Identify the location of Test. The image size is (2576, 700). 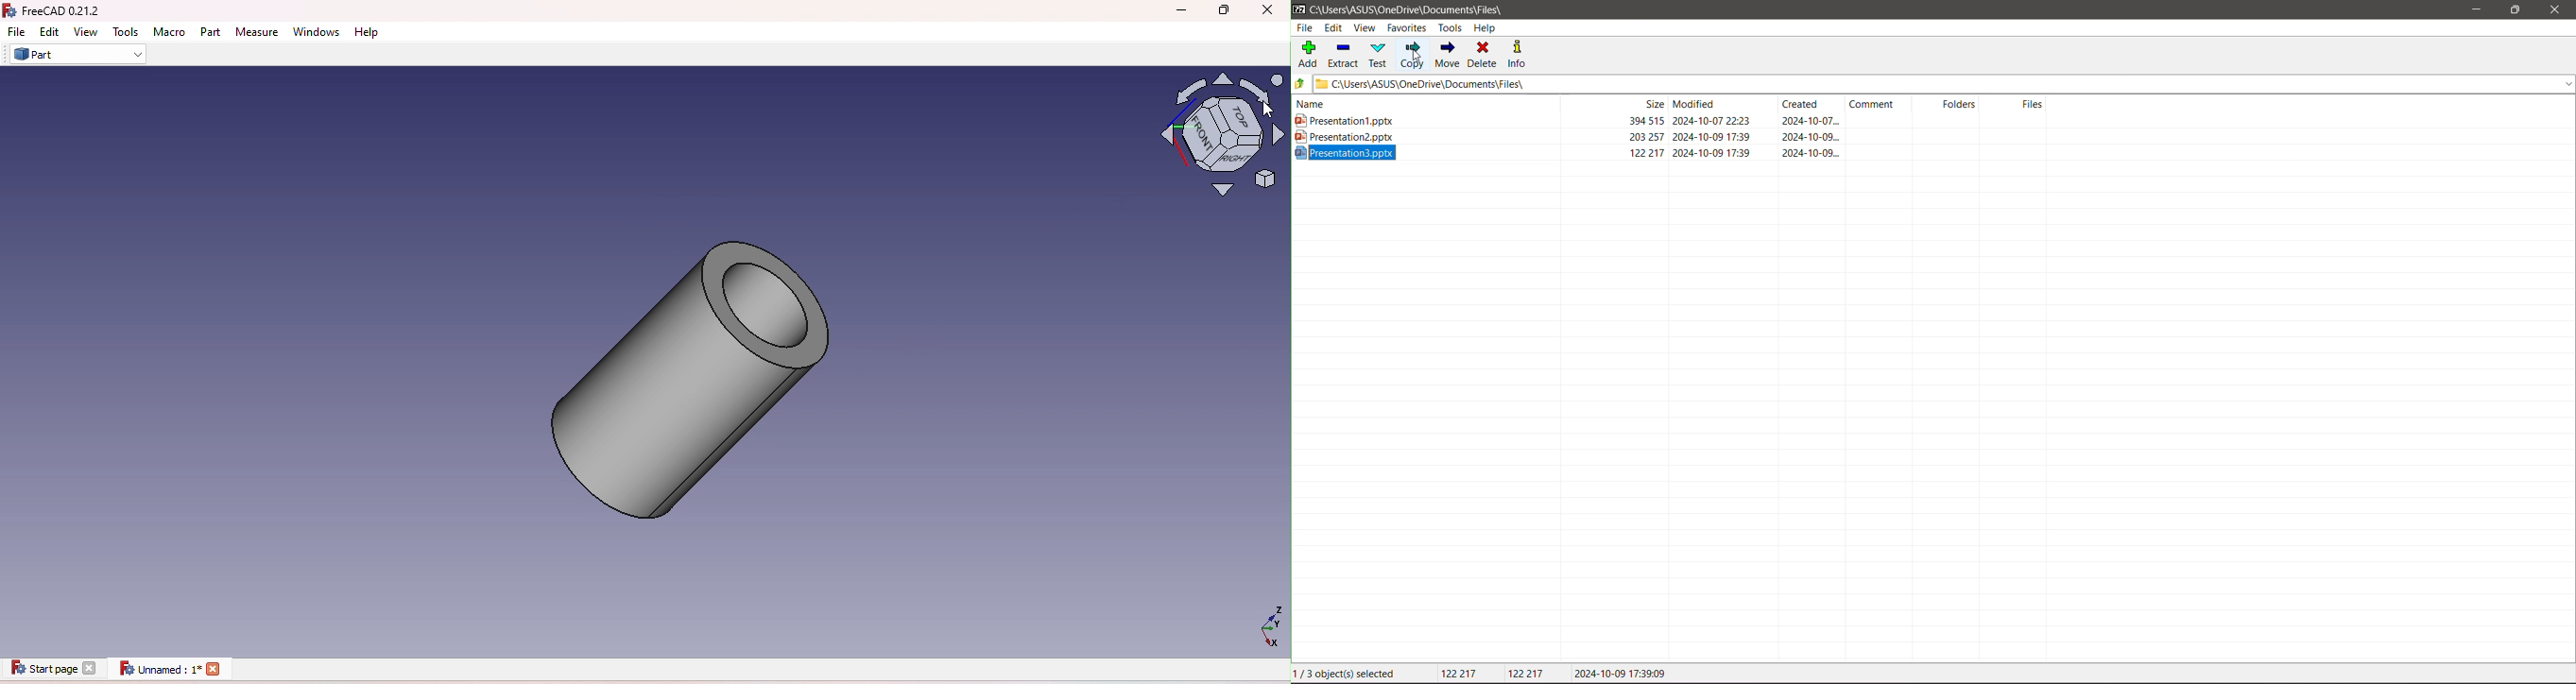
(1379, 55).